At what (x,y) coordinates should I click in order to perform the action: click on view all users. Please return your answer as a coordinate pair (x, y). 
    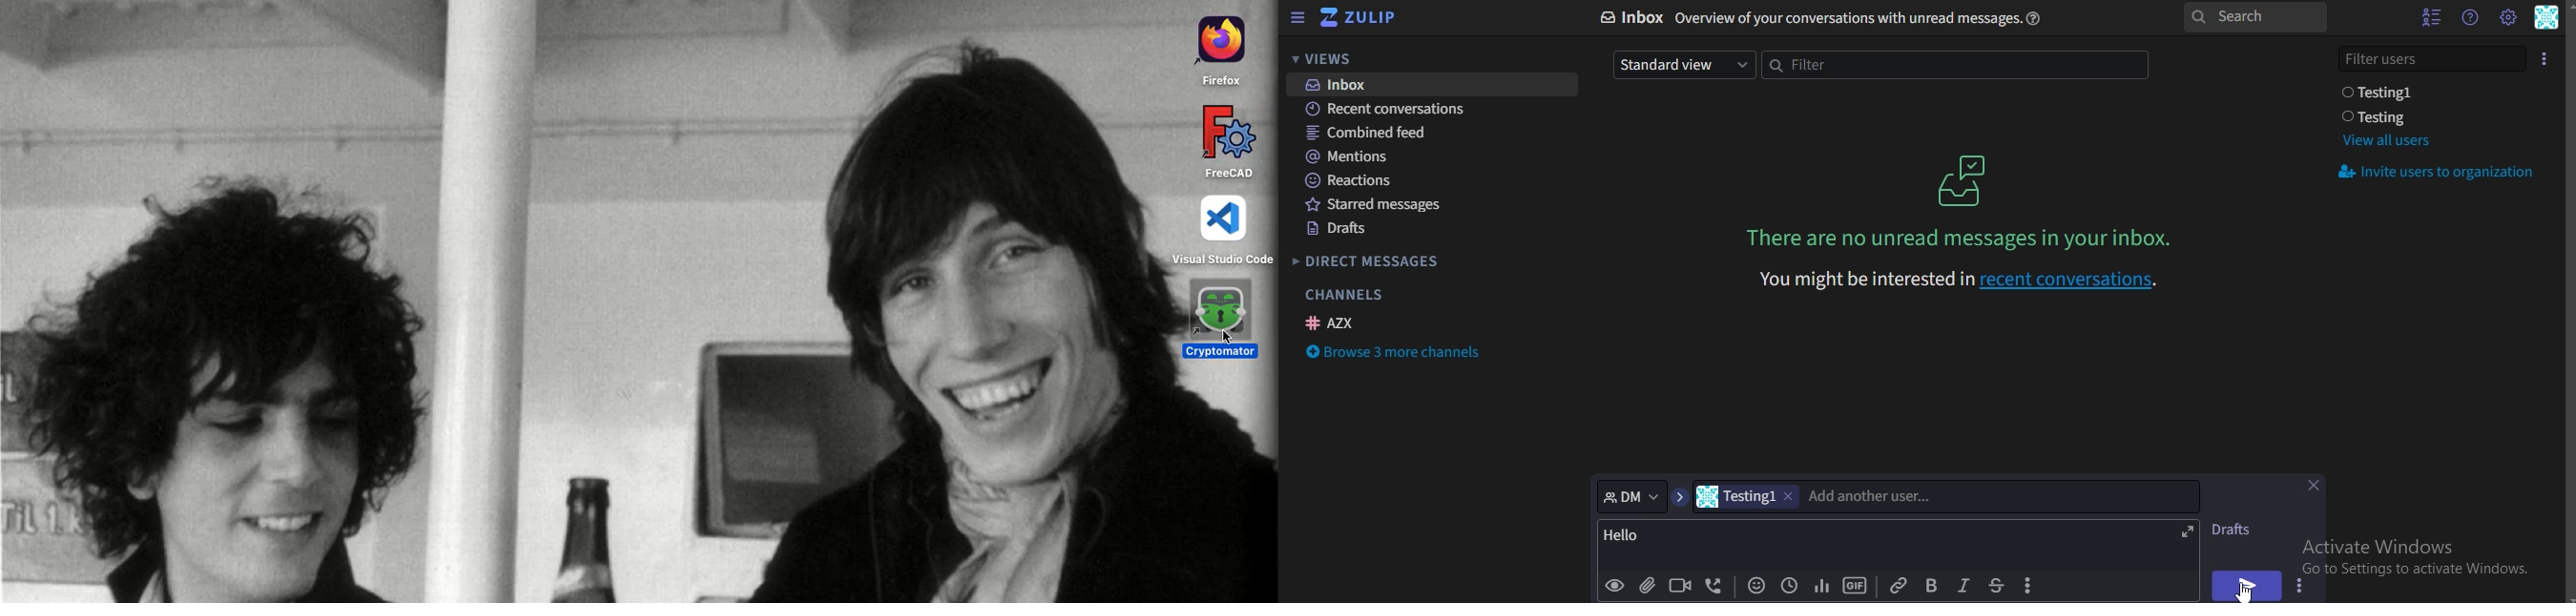
    Looking at the image, I should click on (2385, 140).